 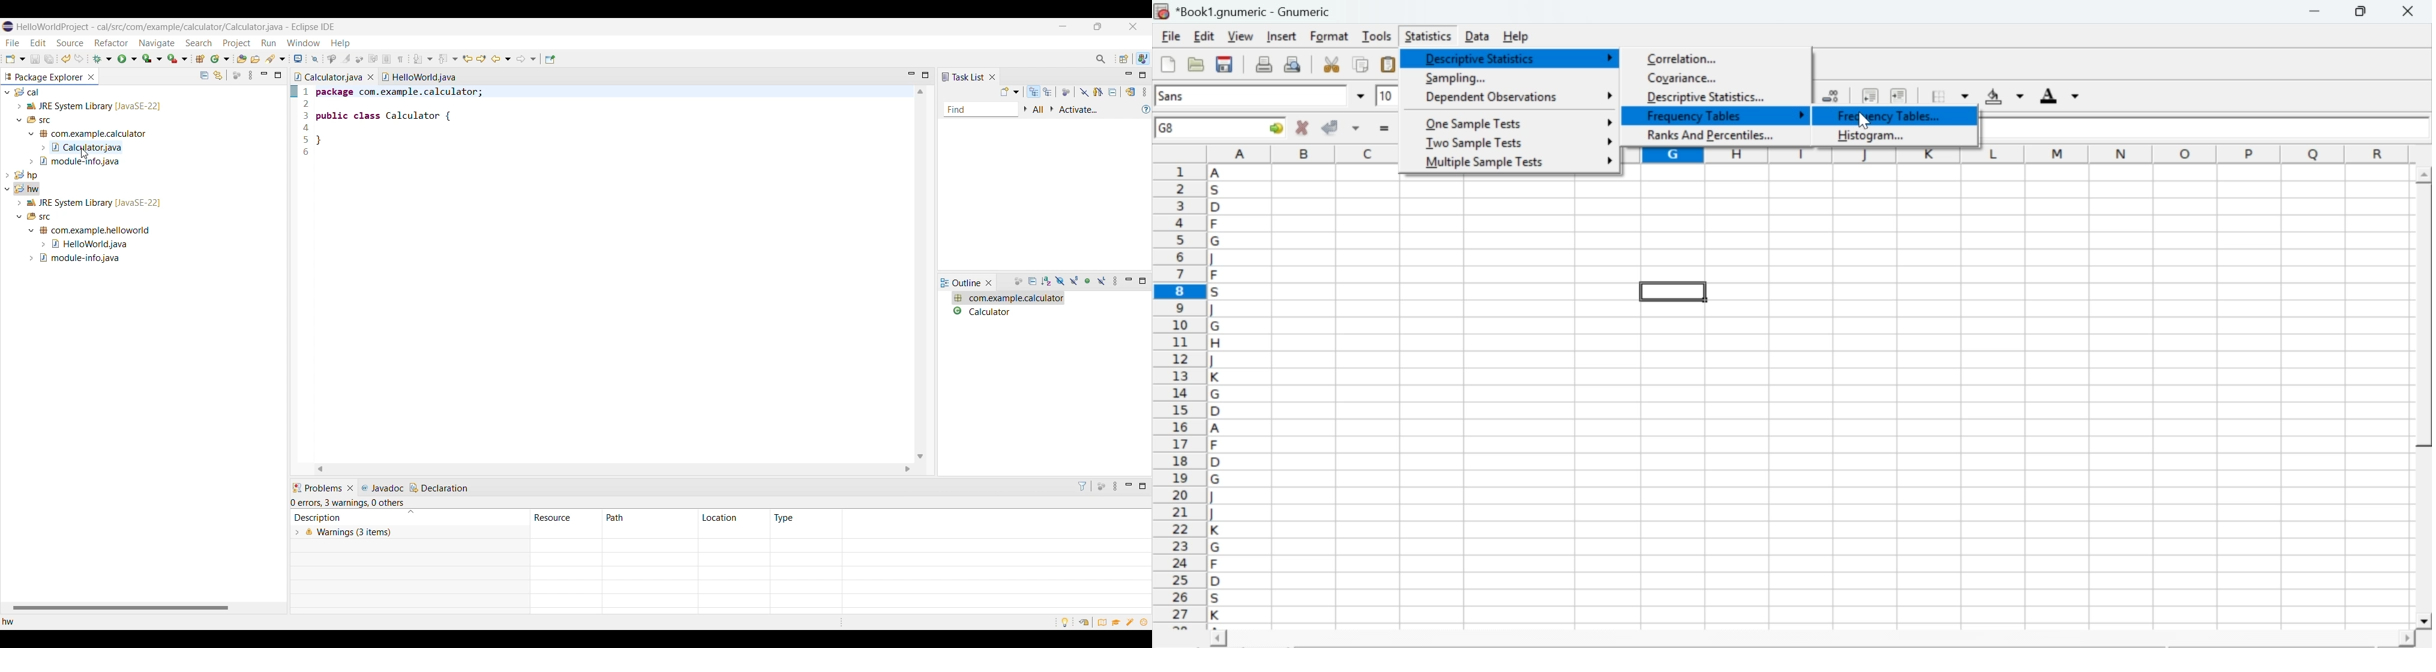 I want to click on Tip of the day, so click(x=1065, y=623).